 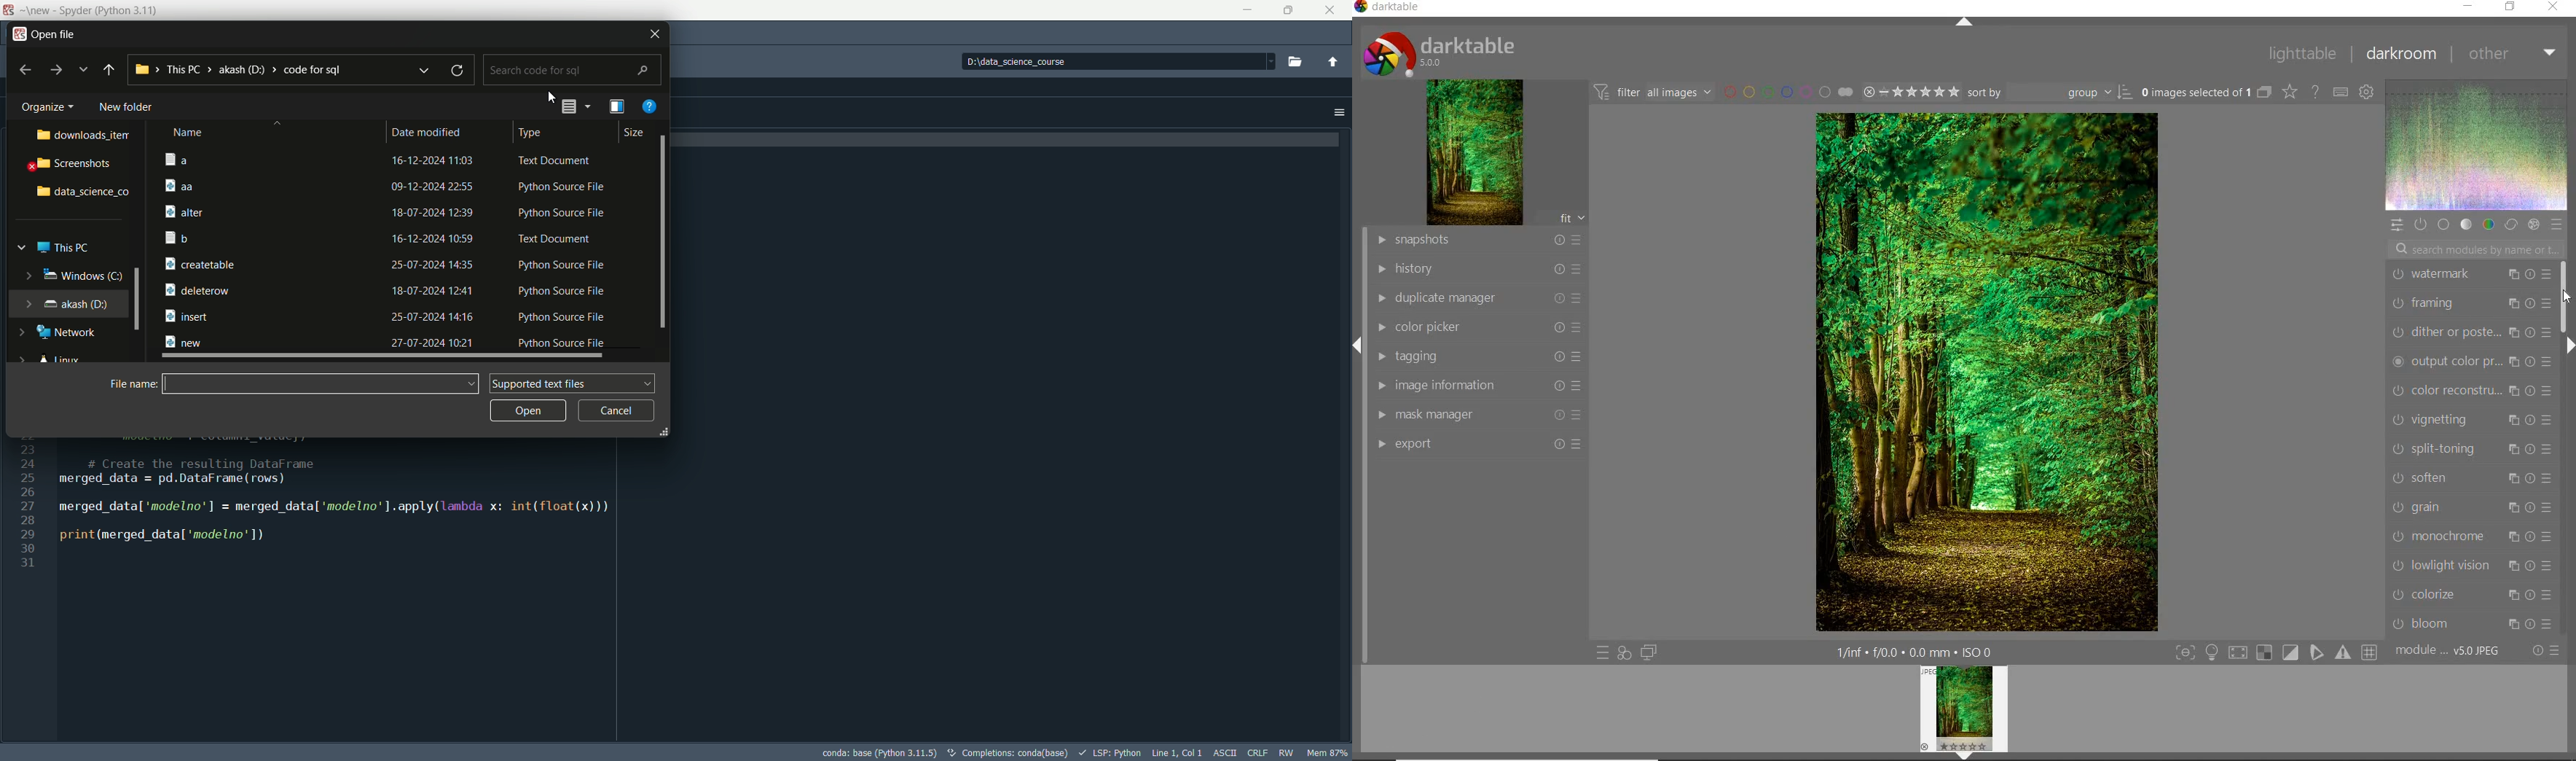 I want to click on TAGGING, so click(x=1477, y=357).